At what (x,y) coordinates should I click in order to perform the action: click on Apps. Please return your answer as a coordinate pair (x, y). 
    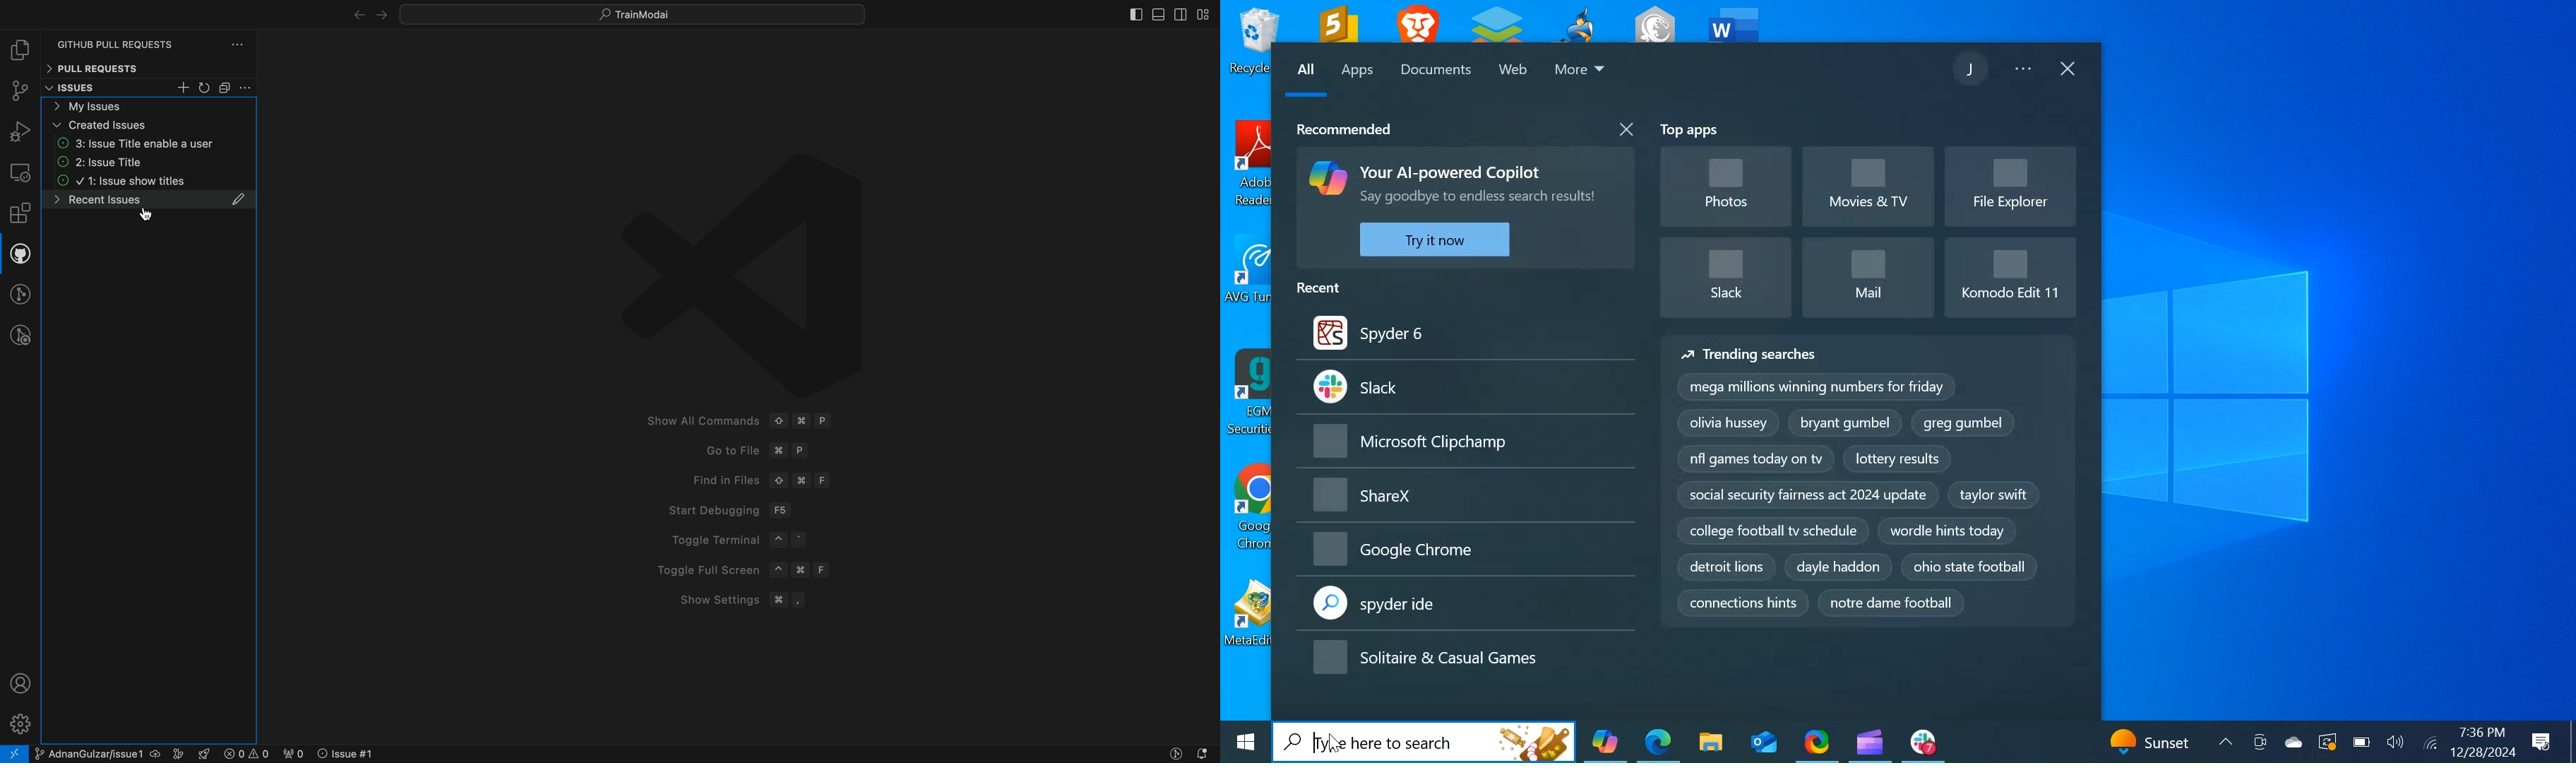
    Looking at the image, I should click on (1357, 73).